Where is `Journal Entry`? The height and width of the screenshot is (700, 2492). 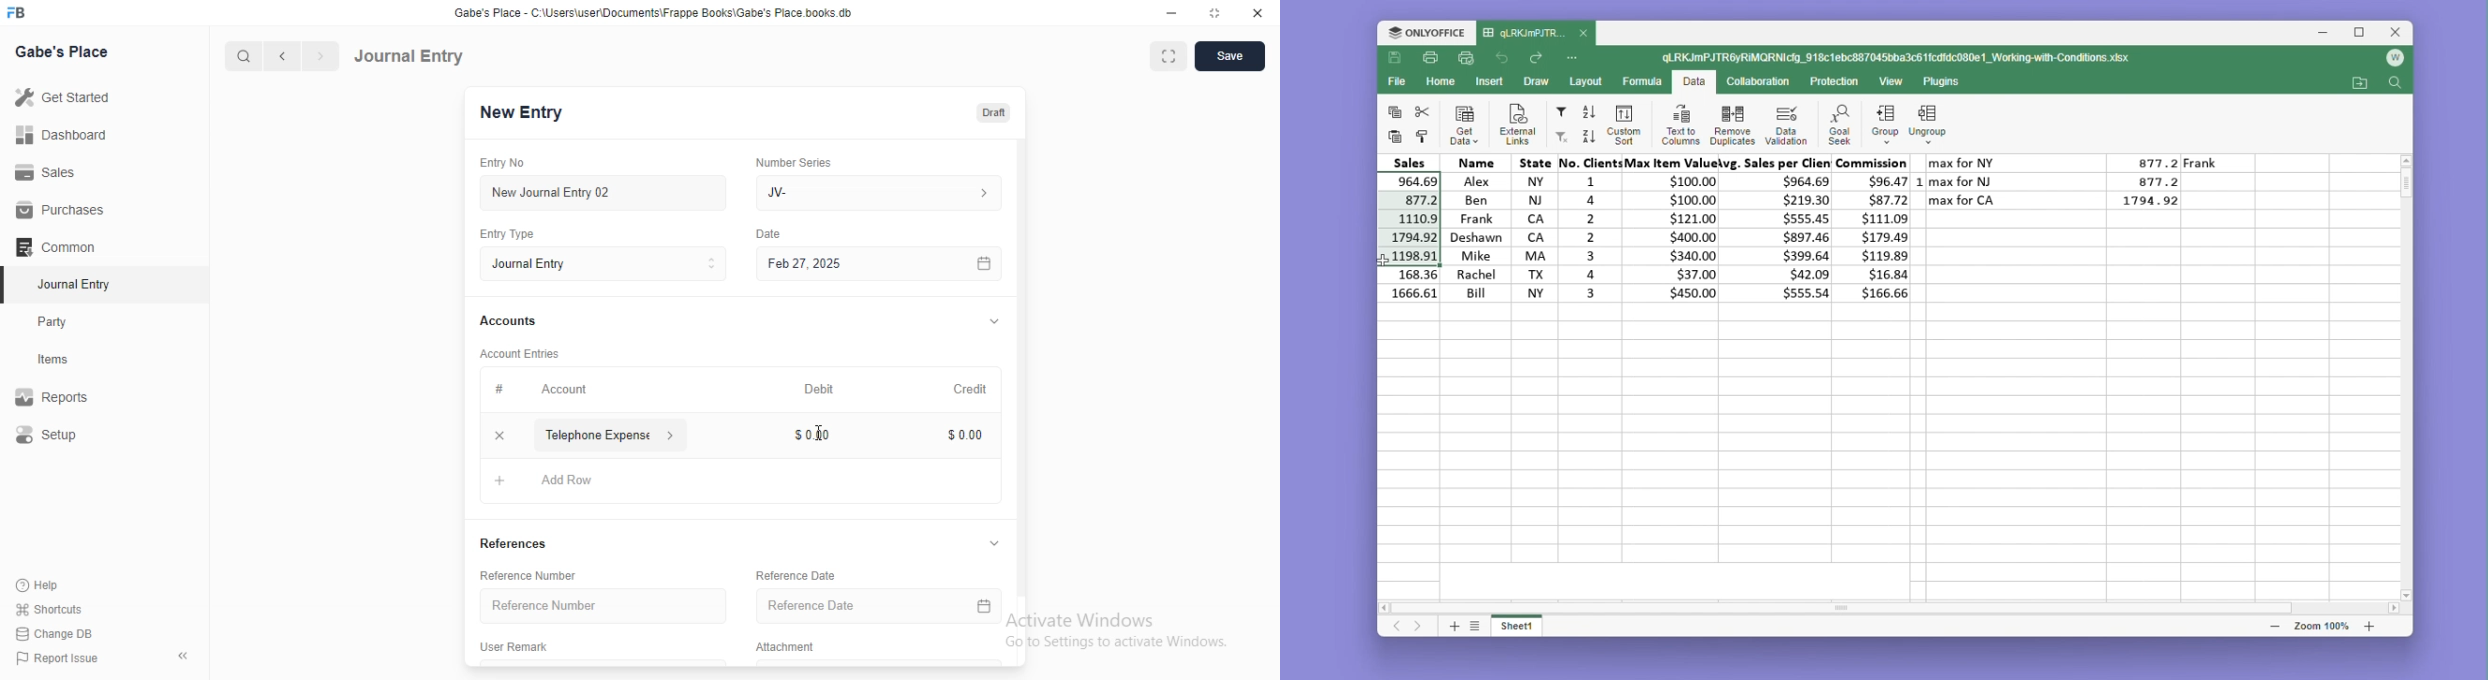
Journal Entry is located at coordinates (603, 264).